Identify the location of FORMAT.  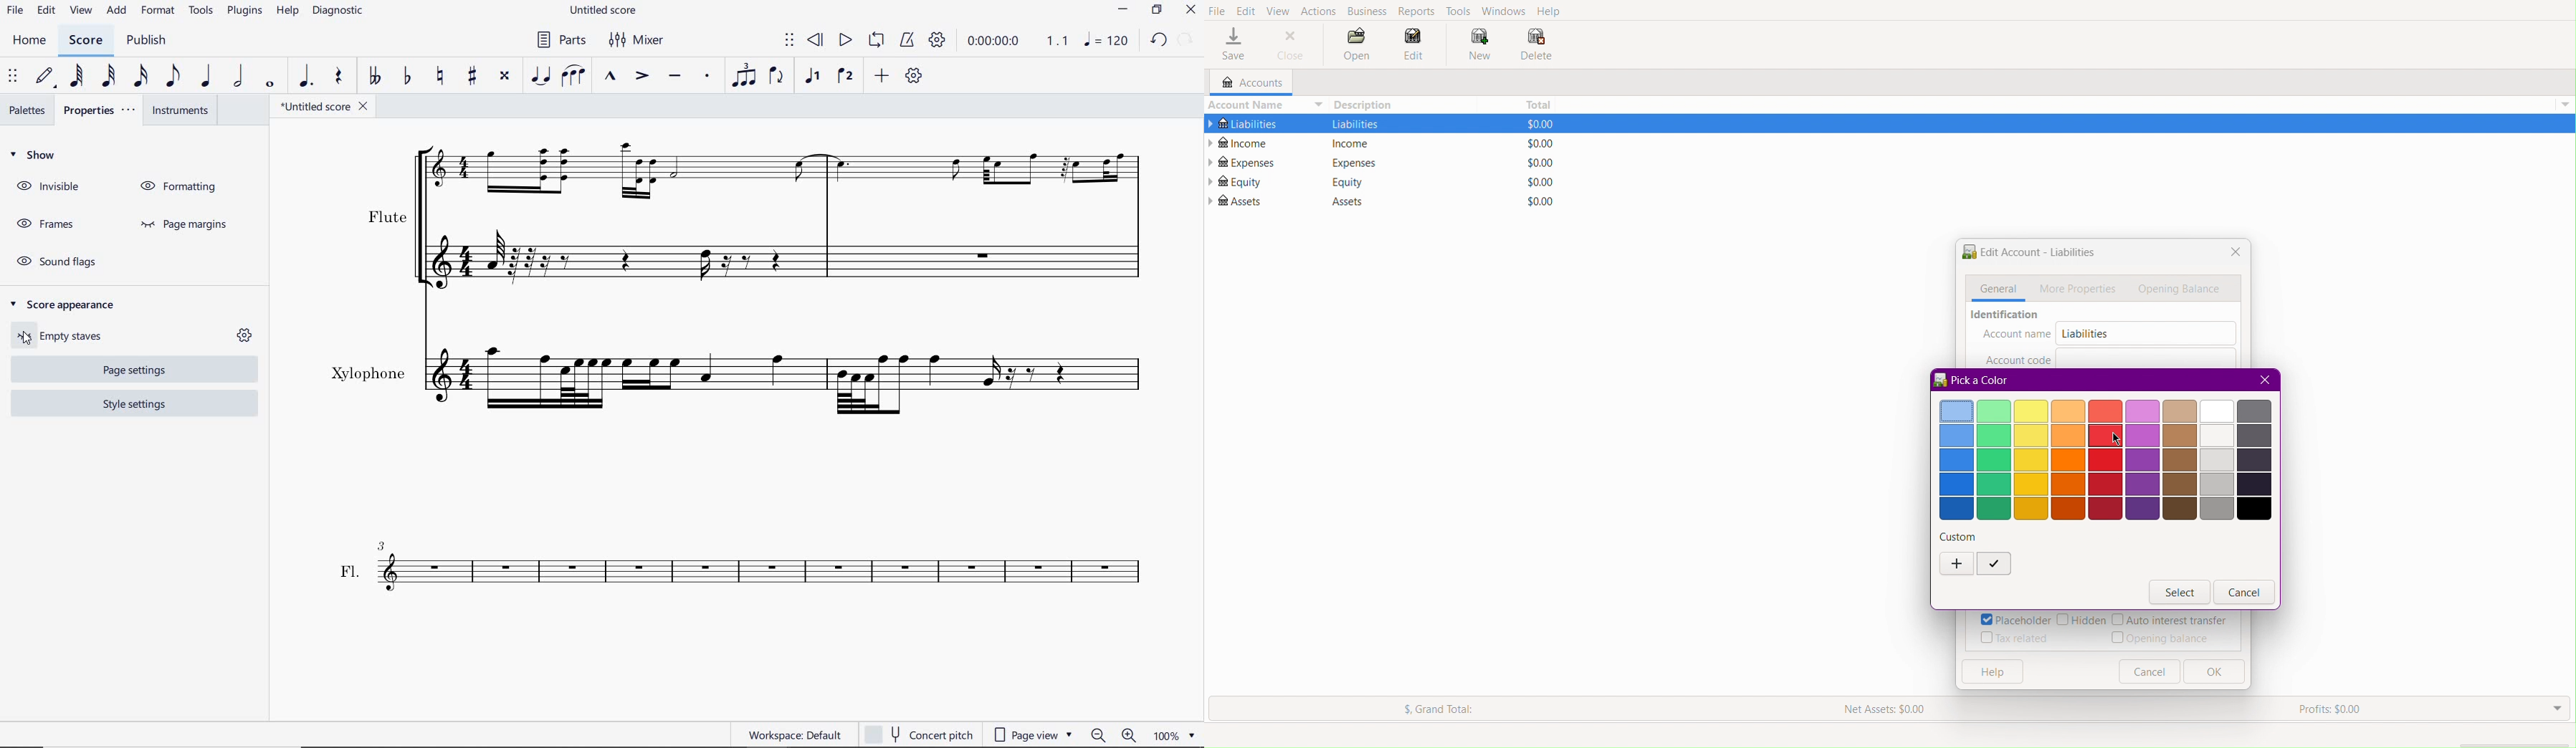
(157, 11).